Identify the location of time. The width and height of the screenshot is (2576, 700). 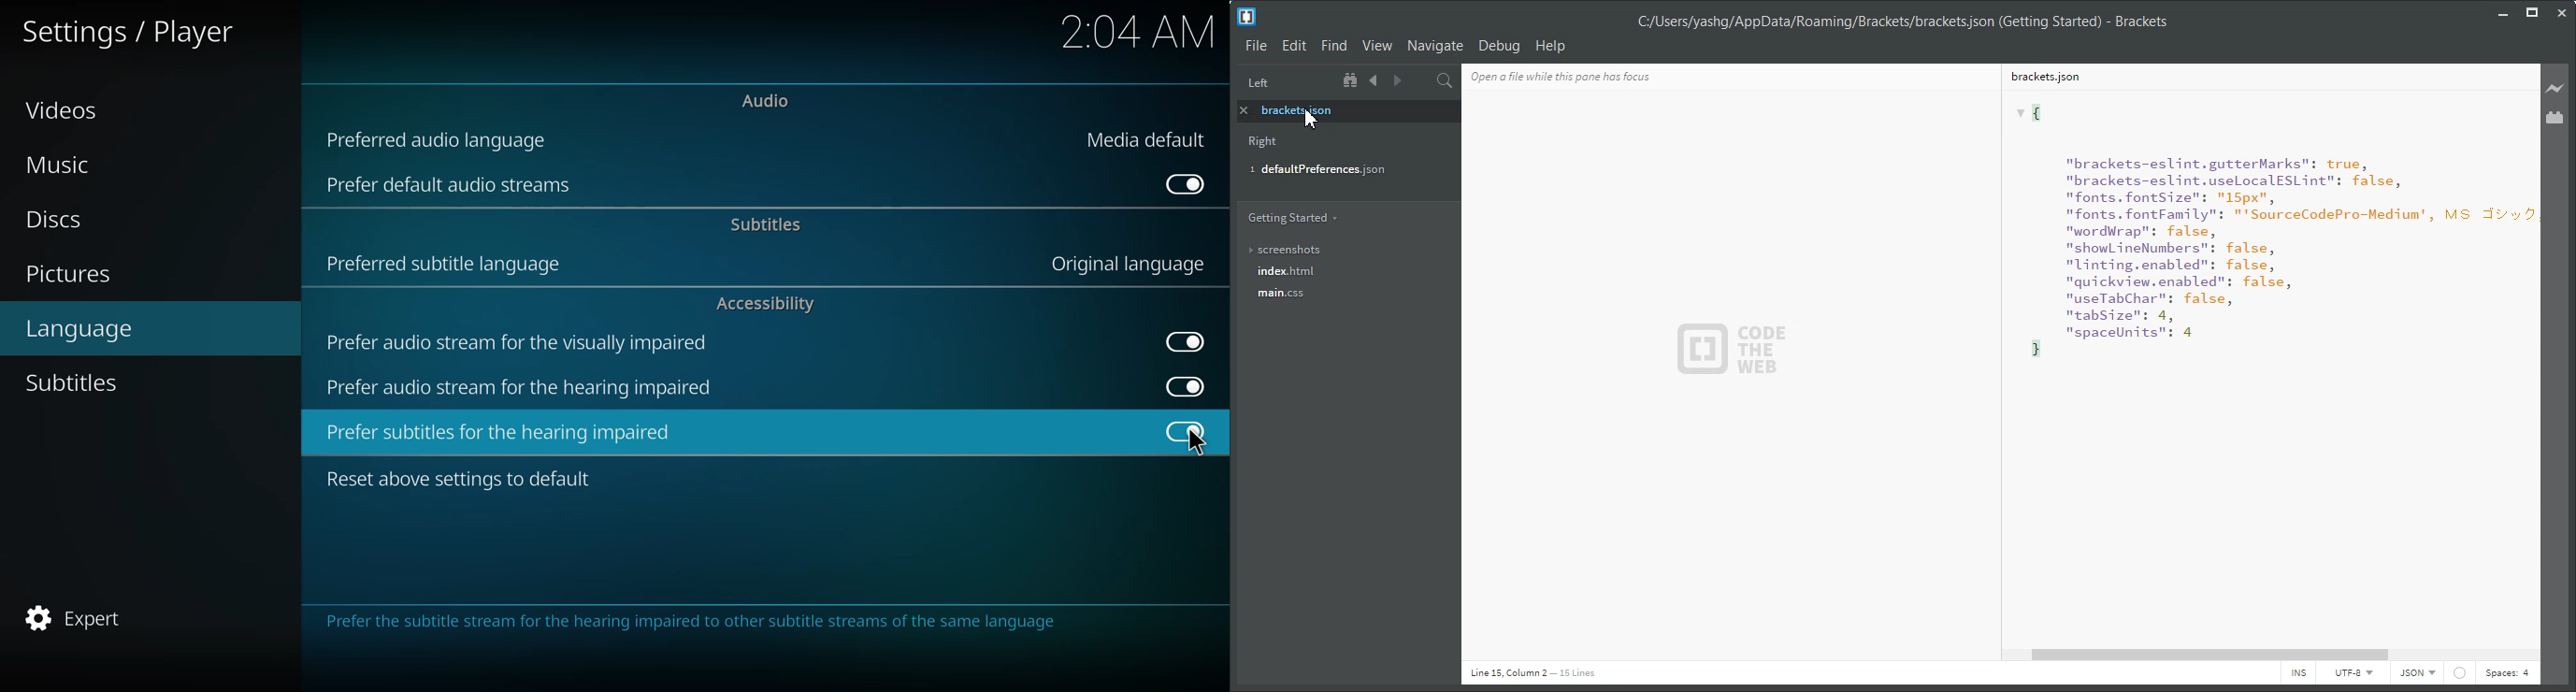
(1136, 30).